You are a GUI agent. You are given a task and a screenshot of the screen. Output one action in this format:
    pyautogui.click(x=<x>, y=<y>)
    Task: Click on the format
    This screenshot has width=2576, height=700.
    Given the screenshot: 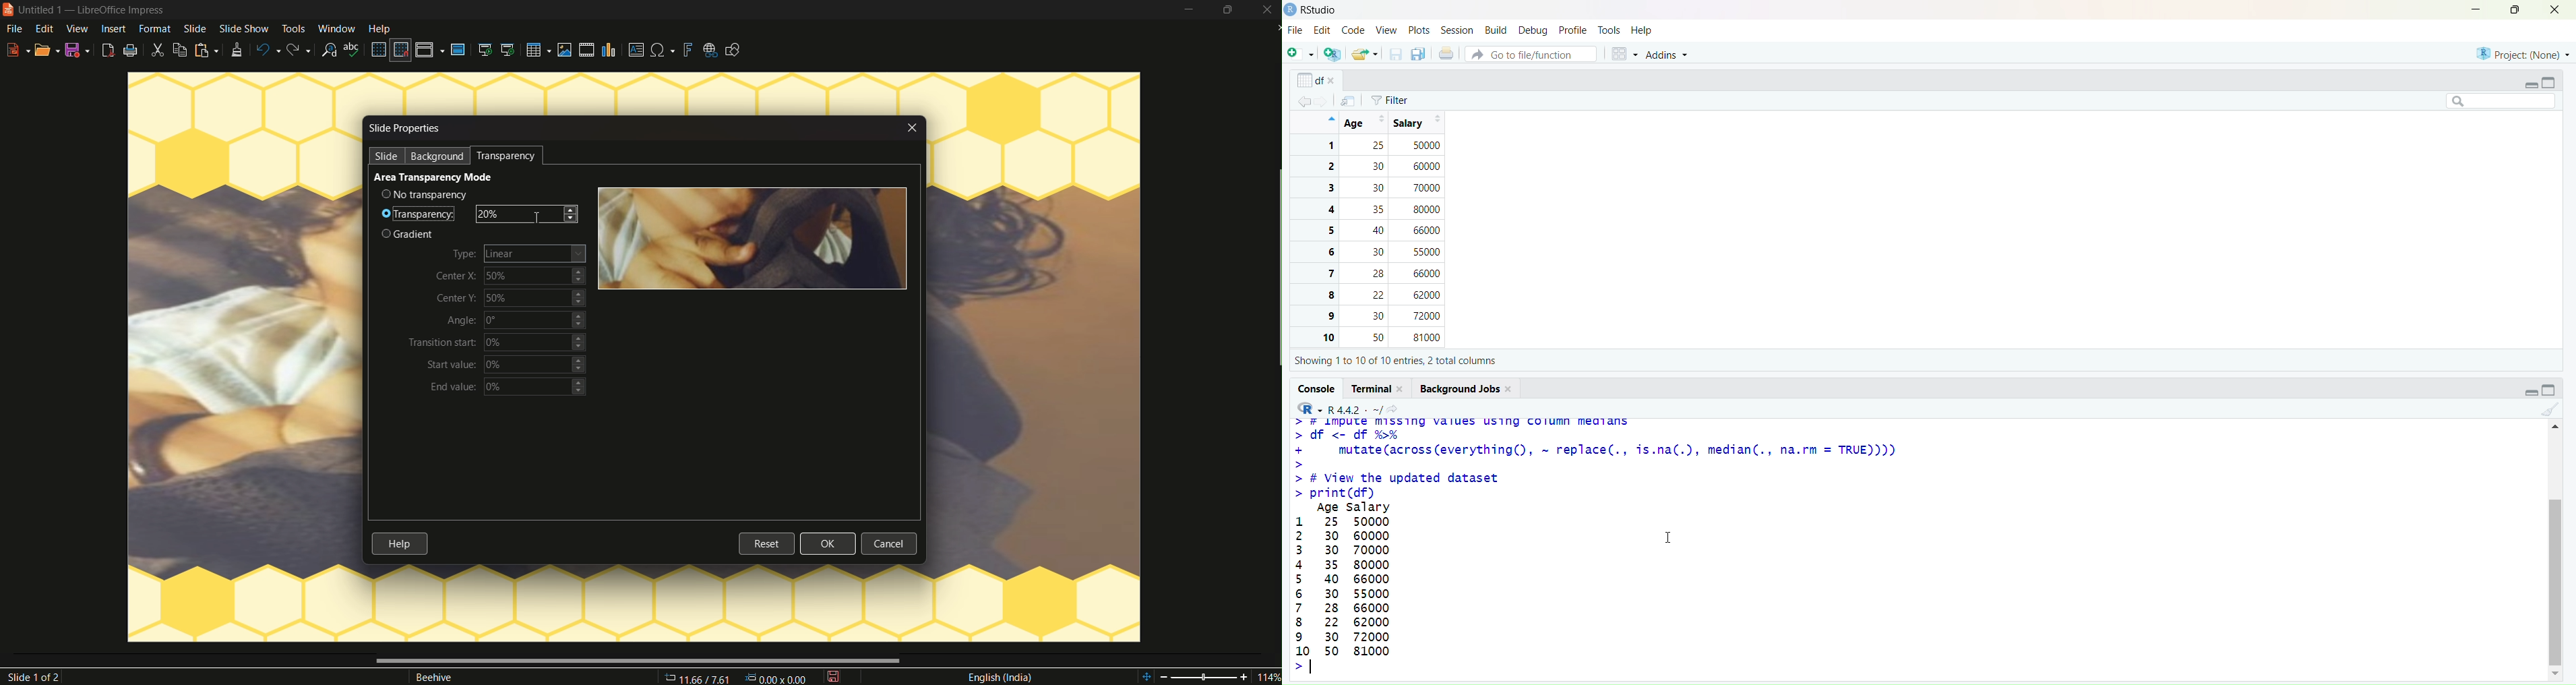 What is the action you would take?
    pyautogui.click(x=152, y=28)
    